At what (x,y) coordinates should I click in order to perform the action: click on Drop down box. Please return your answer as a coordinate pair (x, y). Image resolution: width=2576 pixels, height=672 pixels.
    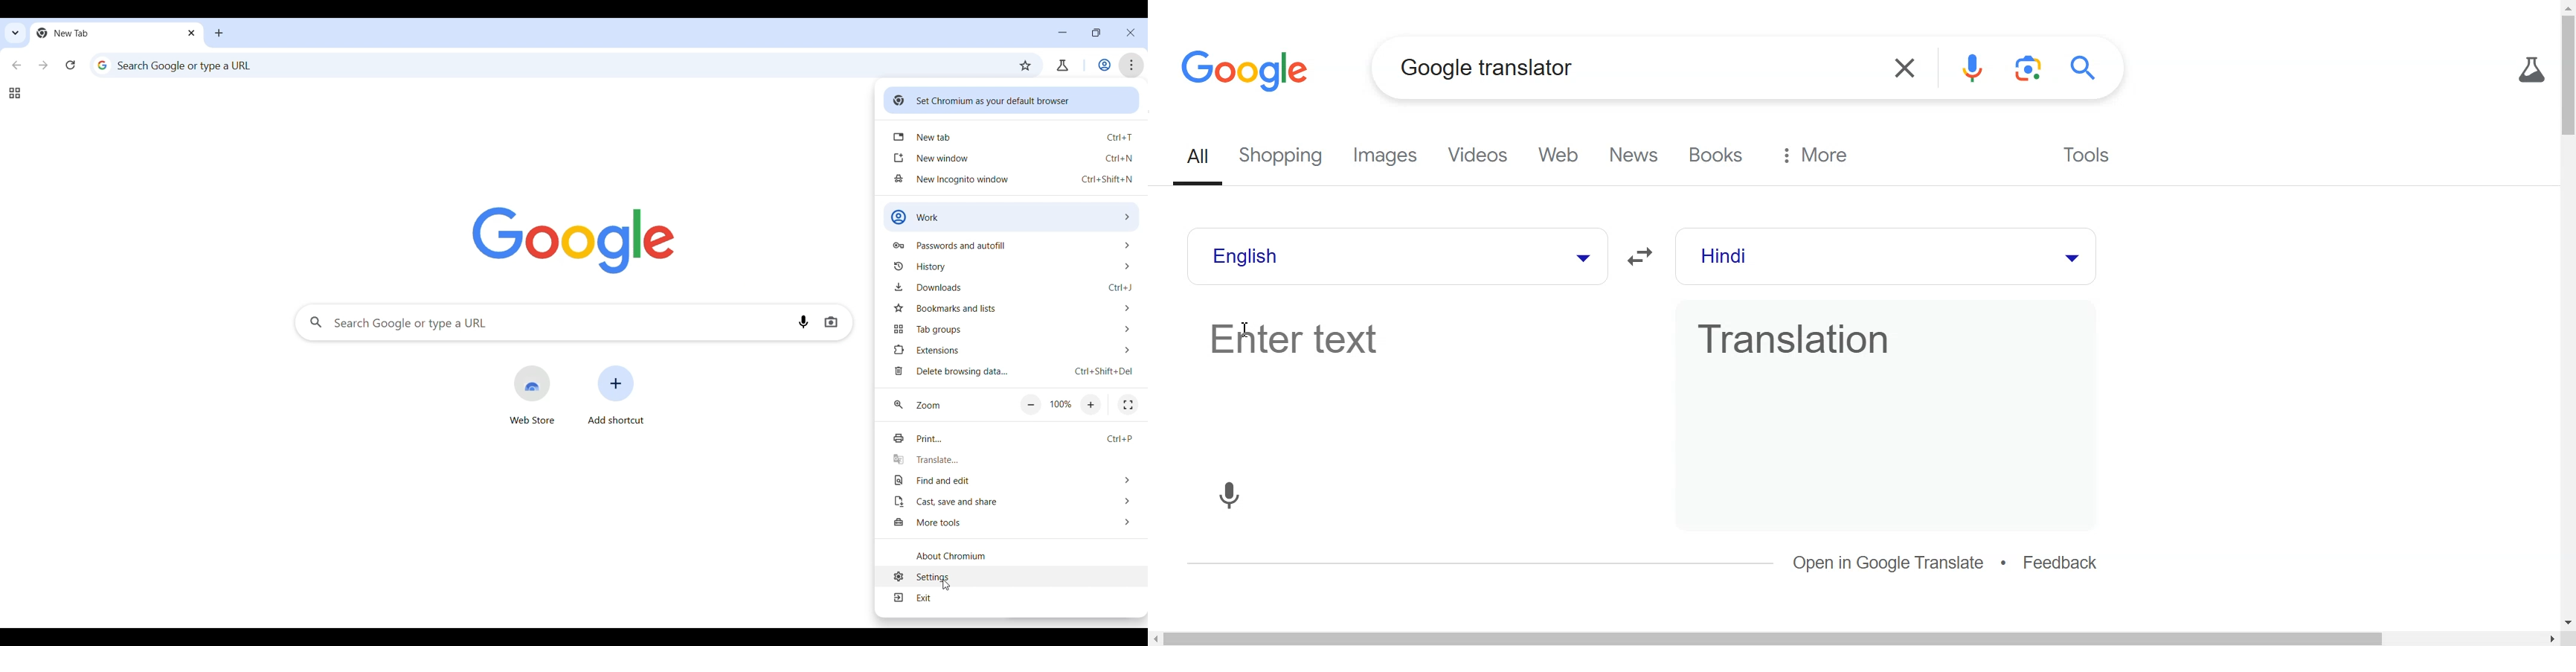
    Looking at the image, I should click on (1579, 256).